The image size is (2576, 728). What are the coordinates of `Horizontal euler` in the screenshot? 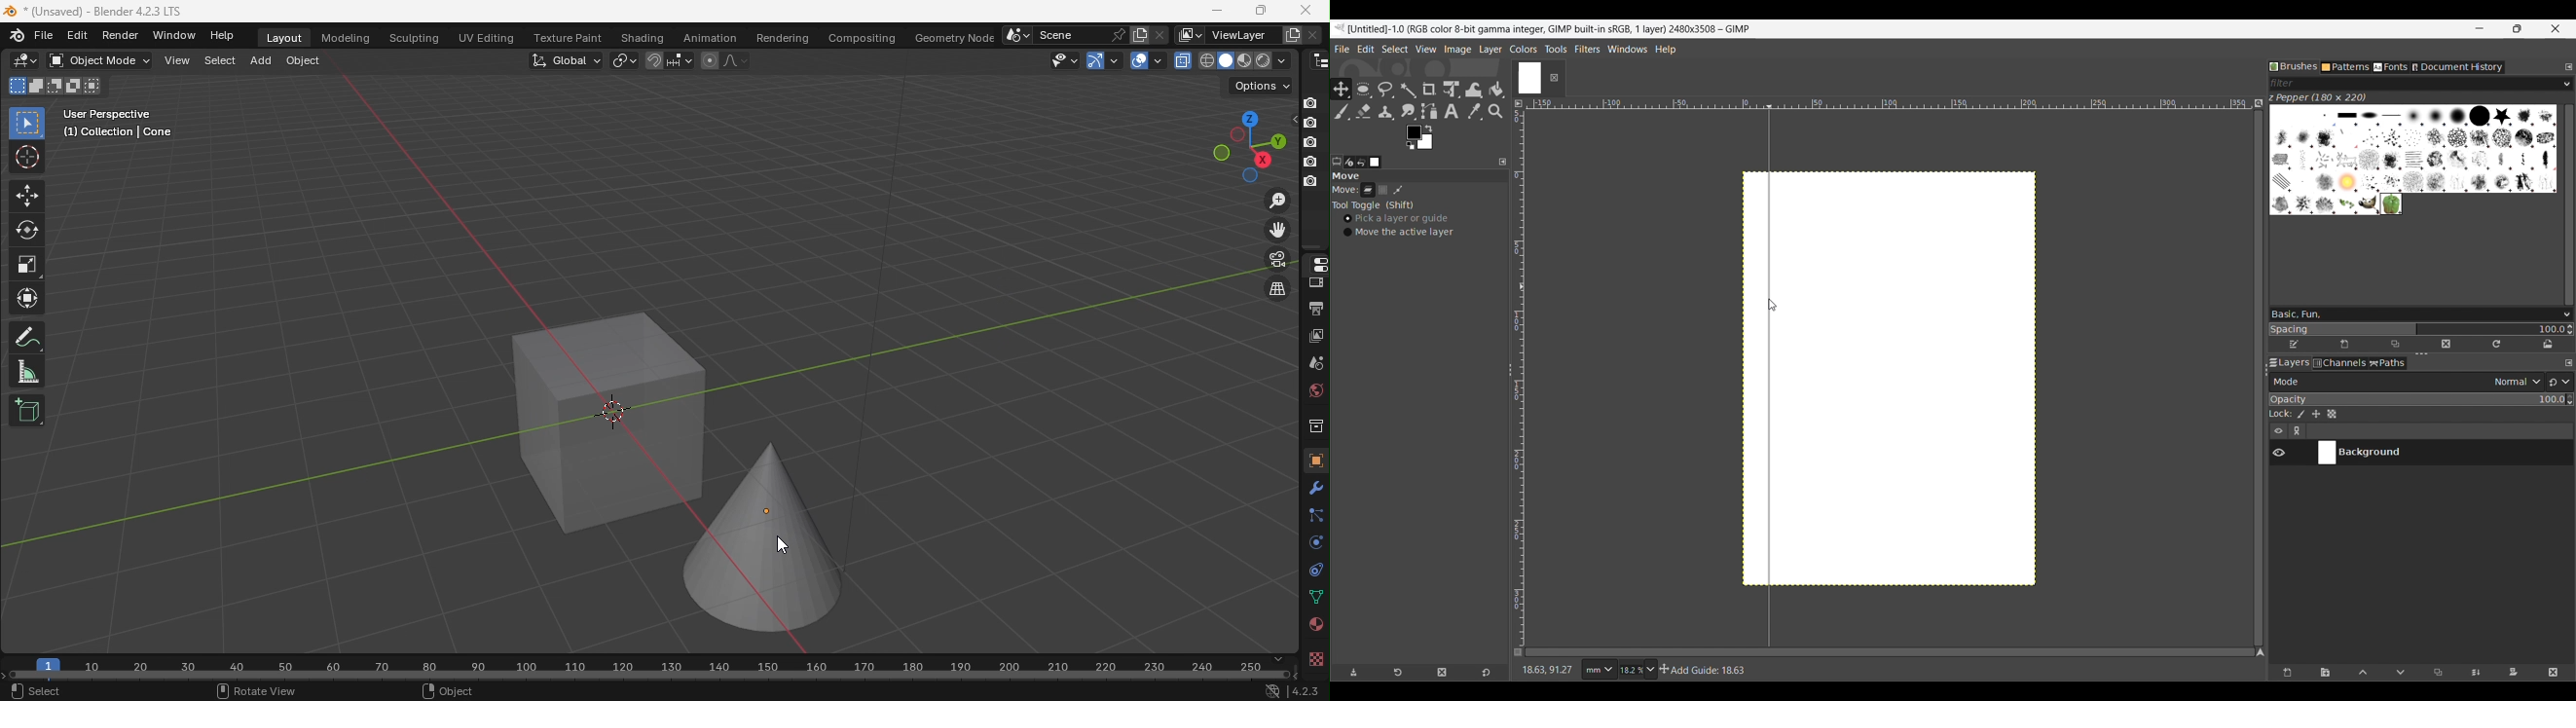 It's located at (1888, 102).